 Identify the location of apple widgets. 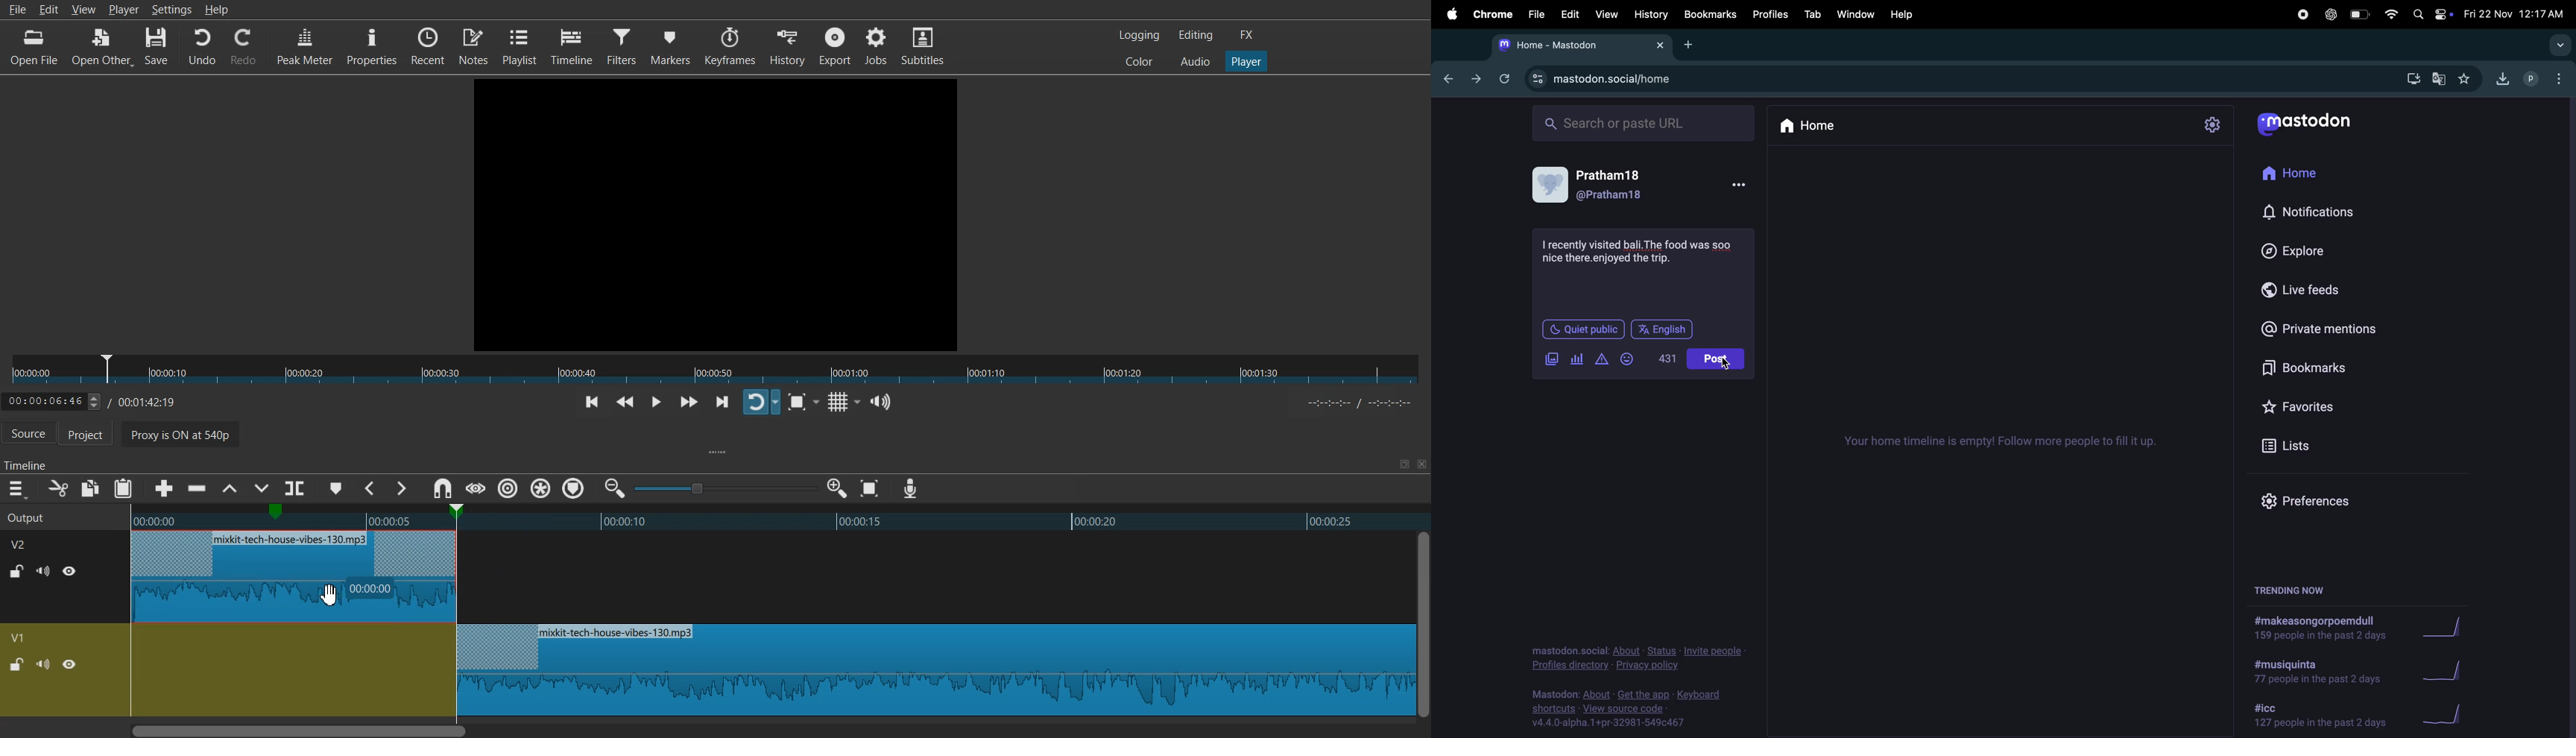
(2444, 14).